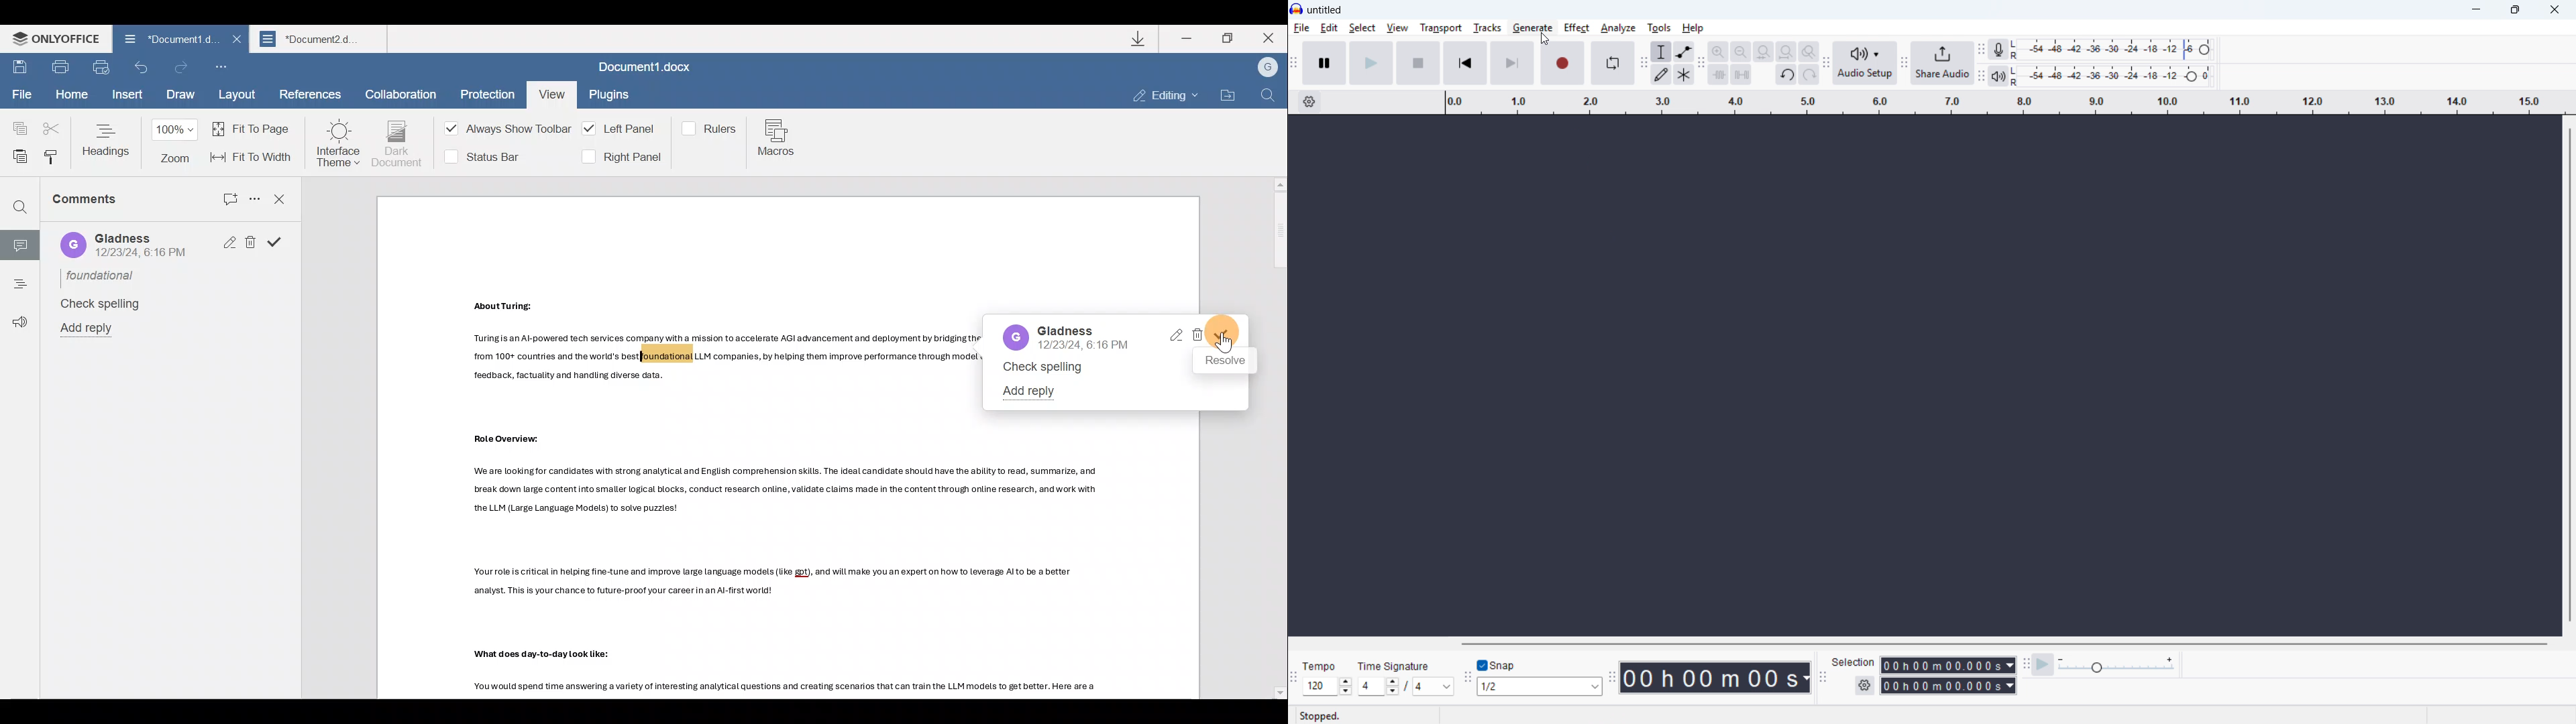  Describe the element at coordinates (1864, 686) in the screenshot. I see `Selection settings ` at that location.